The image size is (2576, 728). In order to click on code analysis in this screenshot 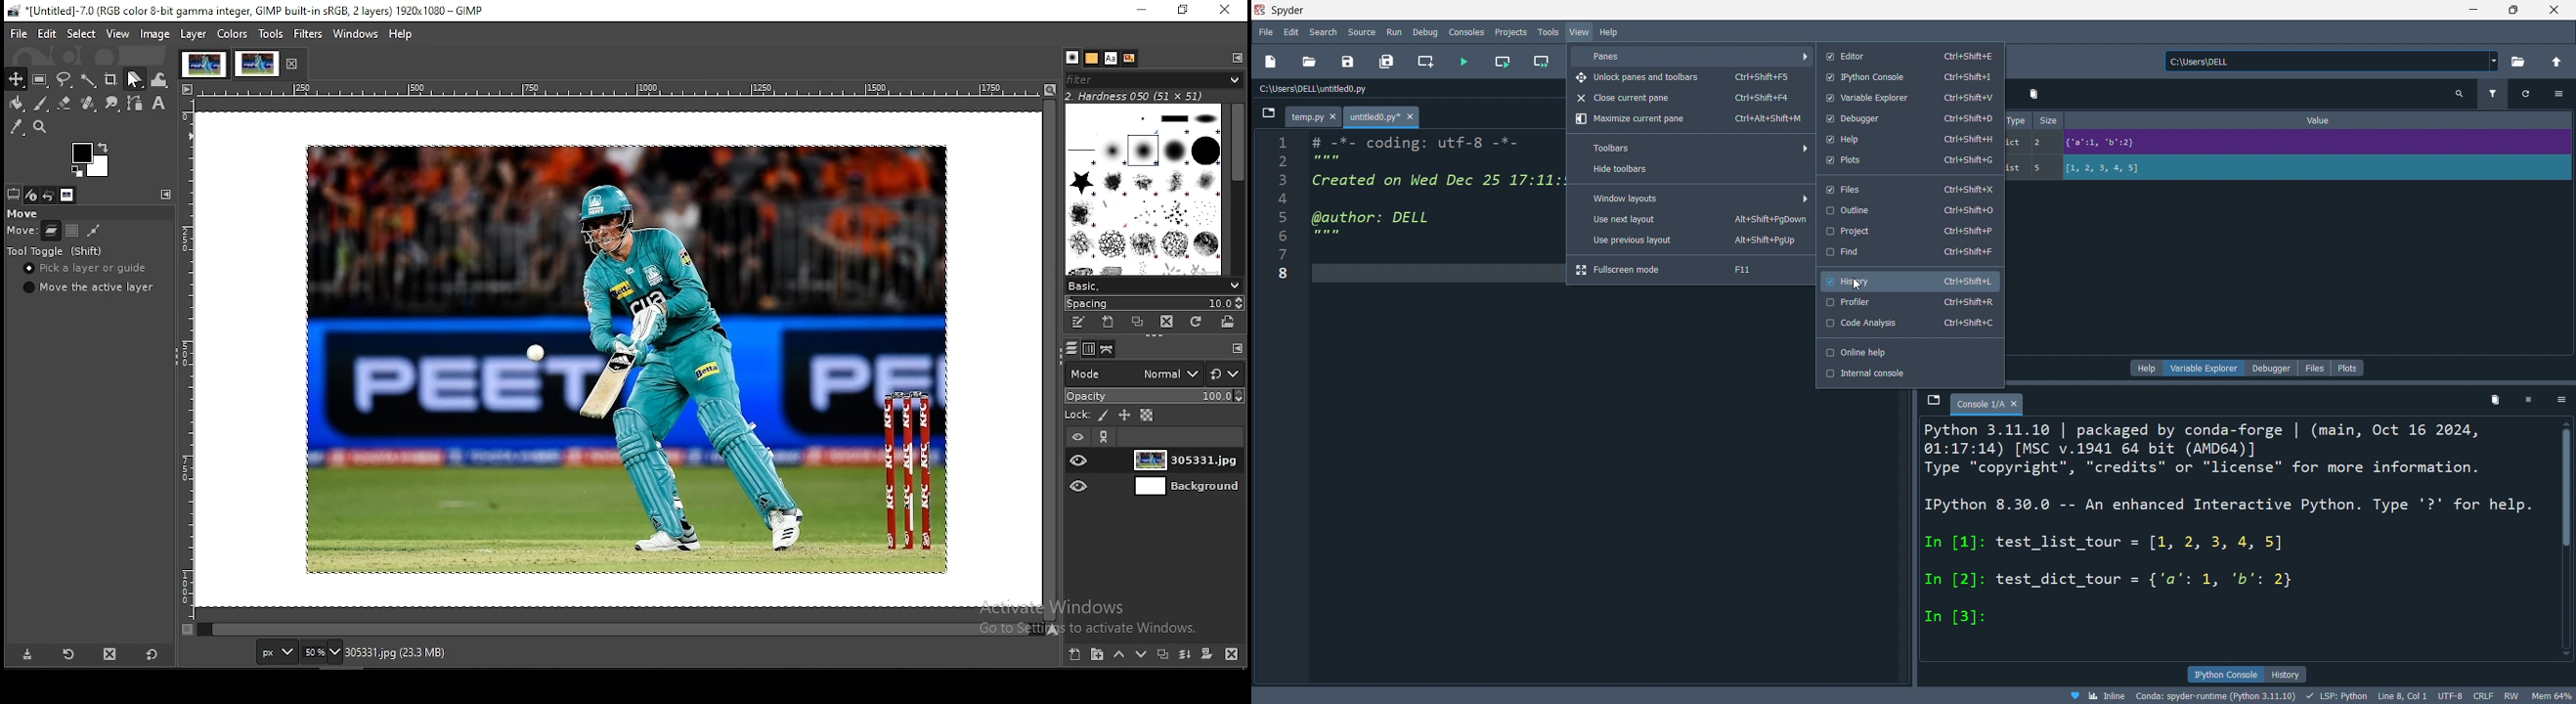, I will do `click(1910, 324)`.